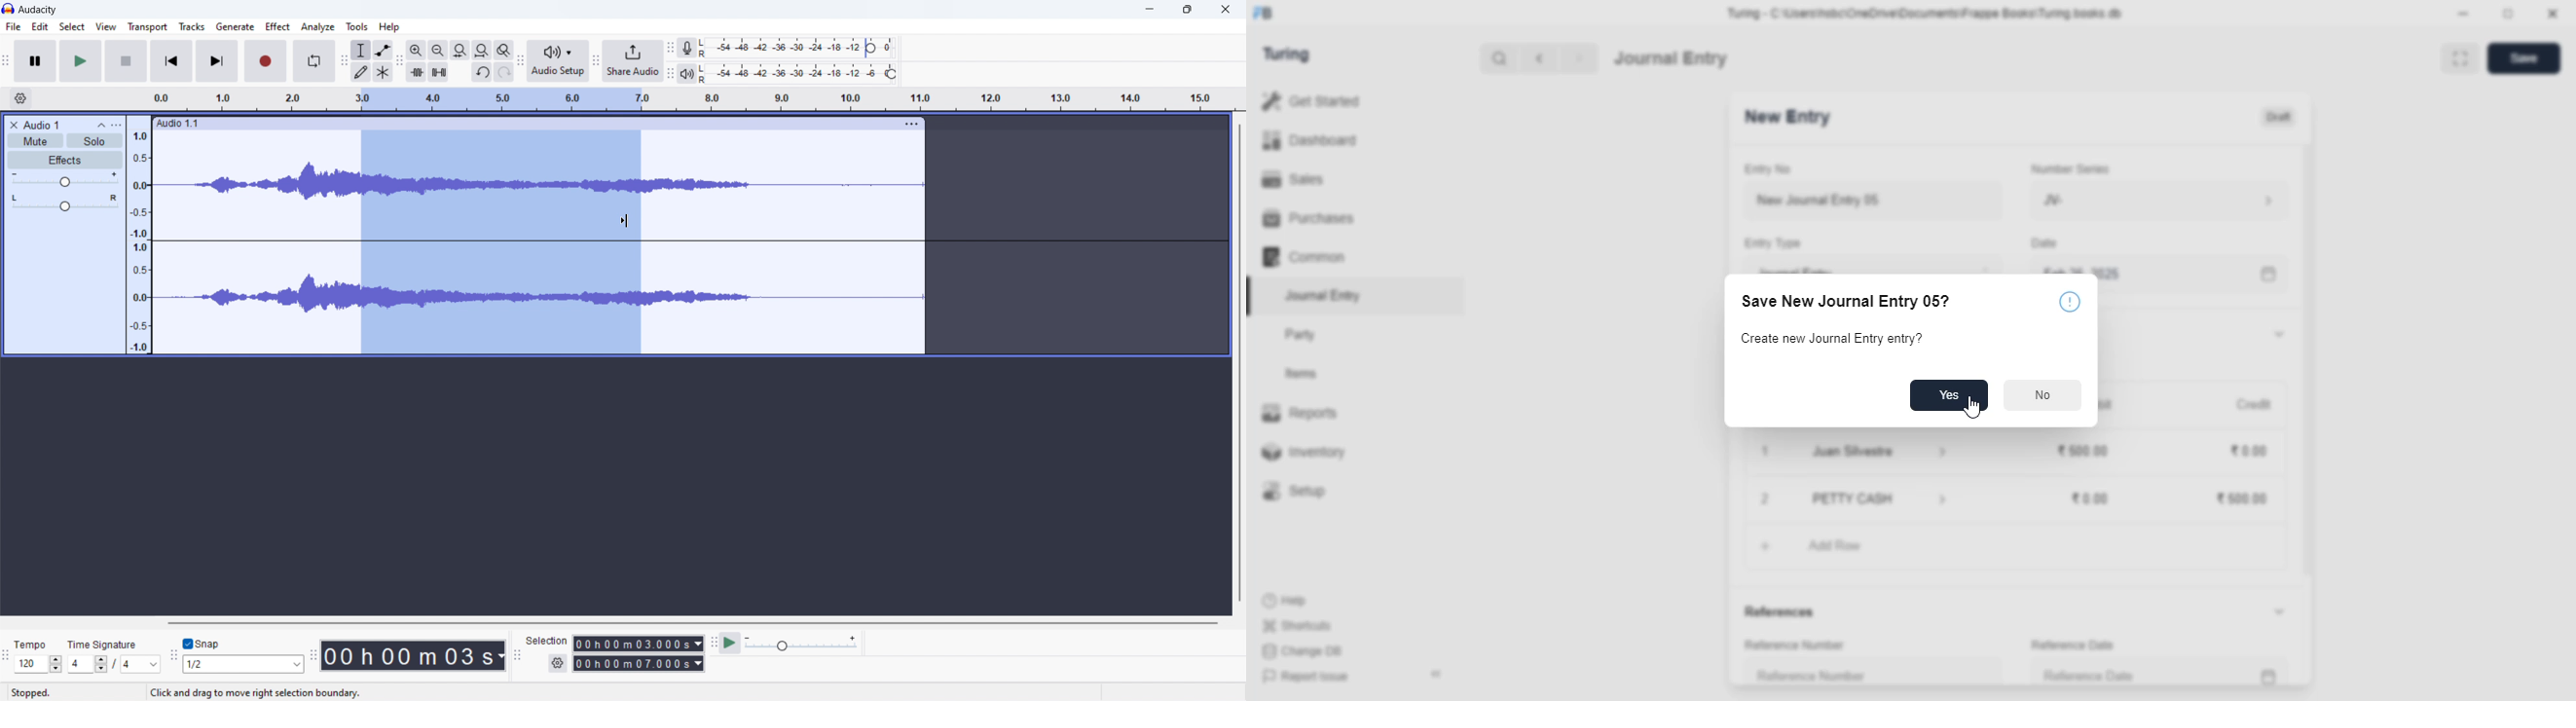 The width and height of the screenshot is (2576, 728). What do you see at coordinates (1874, 266) in the screenshot?
I see `journal entry` at bounding box center [1874, 266].